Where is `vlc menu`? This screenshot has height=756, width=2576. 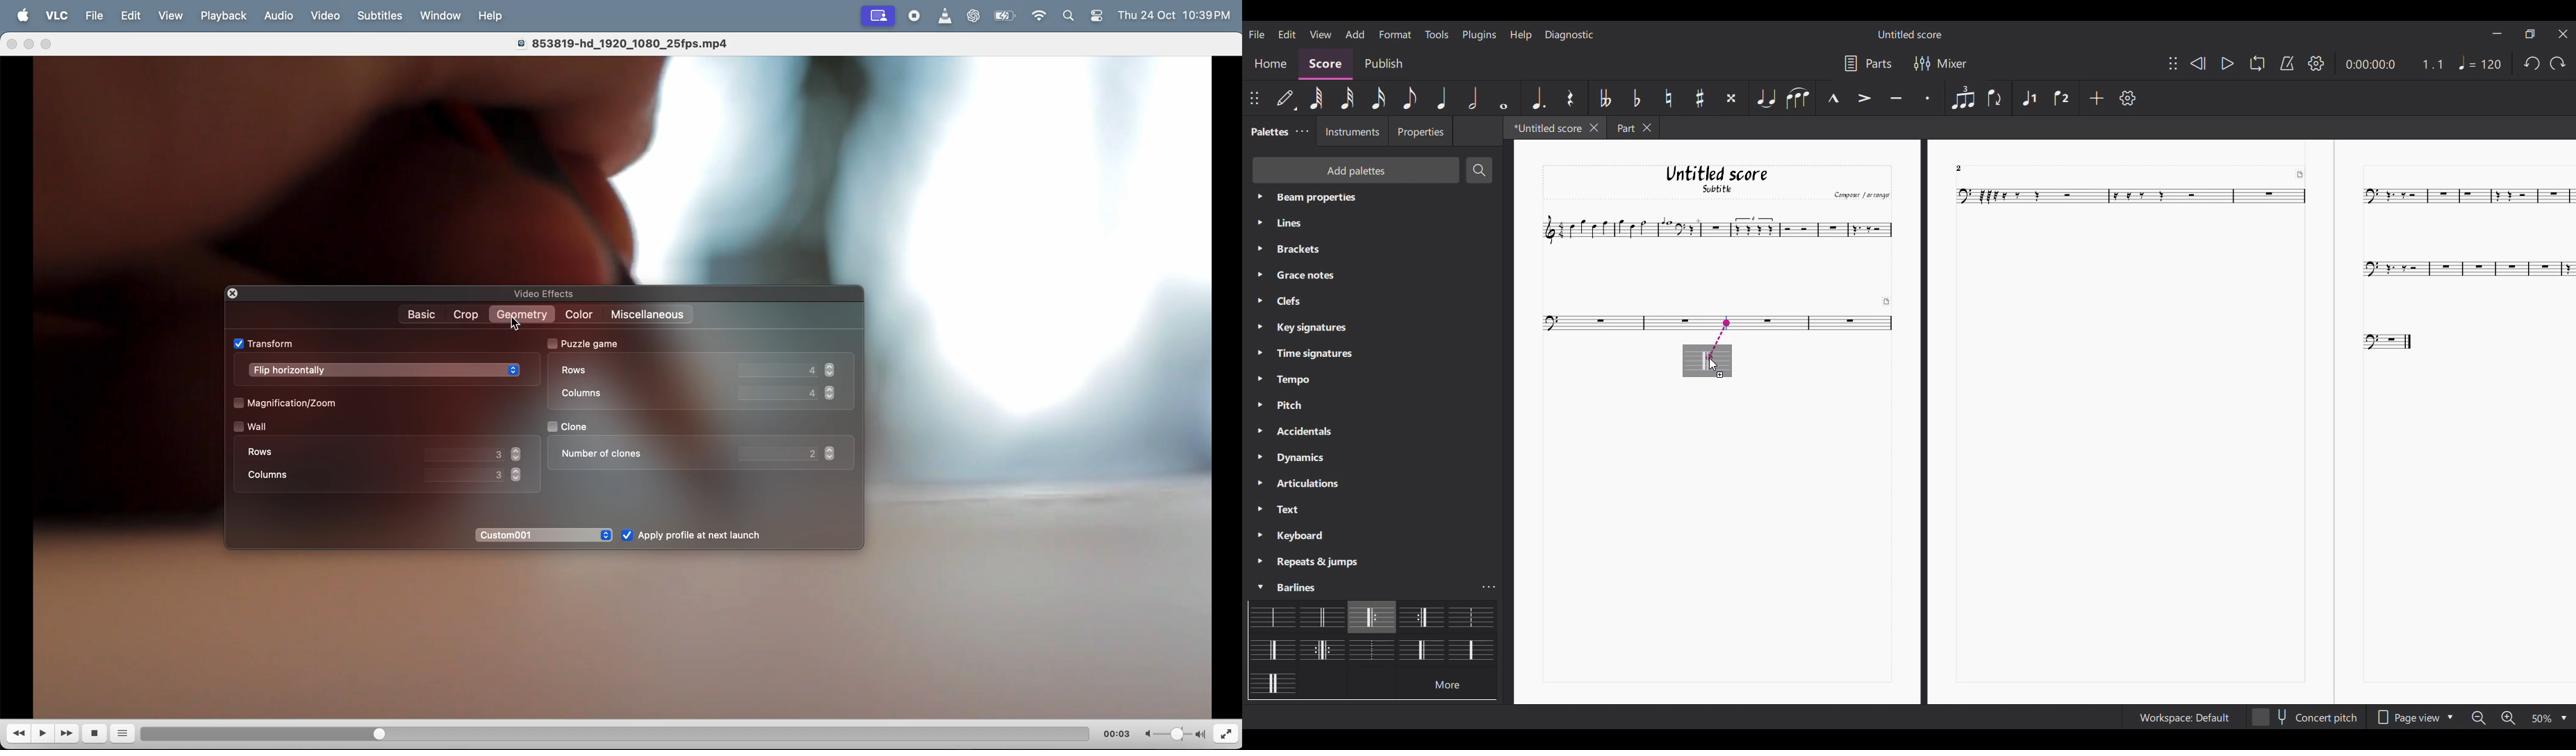 vlc menu is located at coordinates (56, 17).